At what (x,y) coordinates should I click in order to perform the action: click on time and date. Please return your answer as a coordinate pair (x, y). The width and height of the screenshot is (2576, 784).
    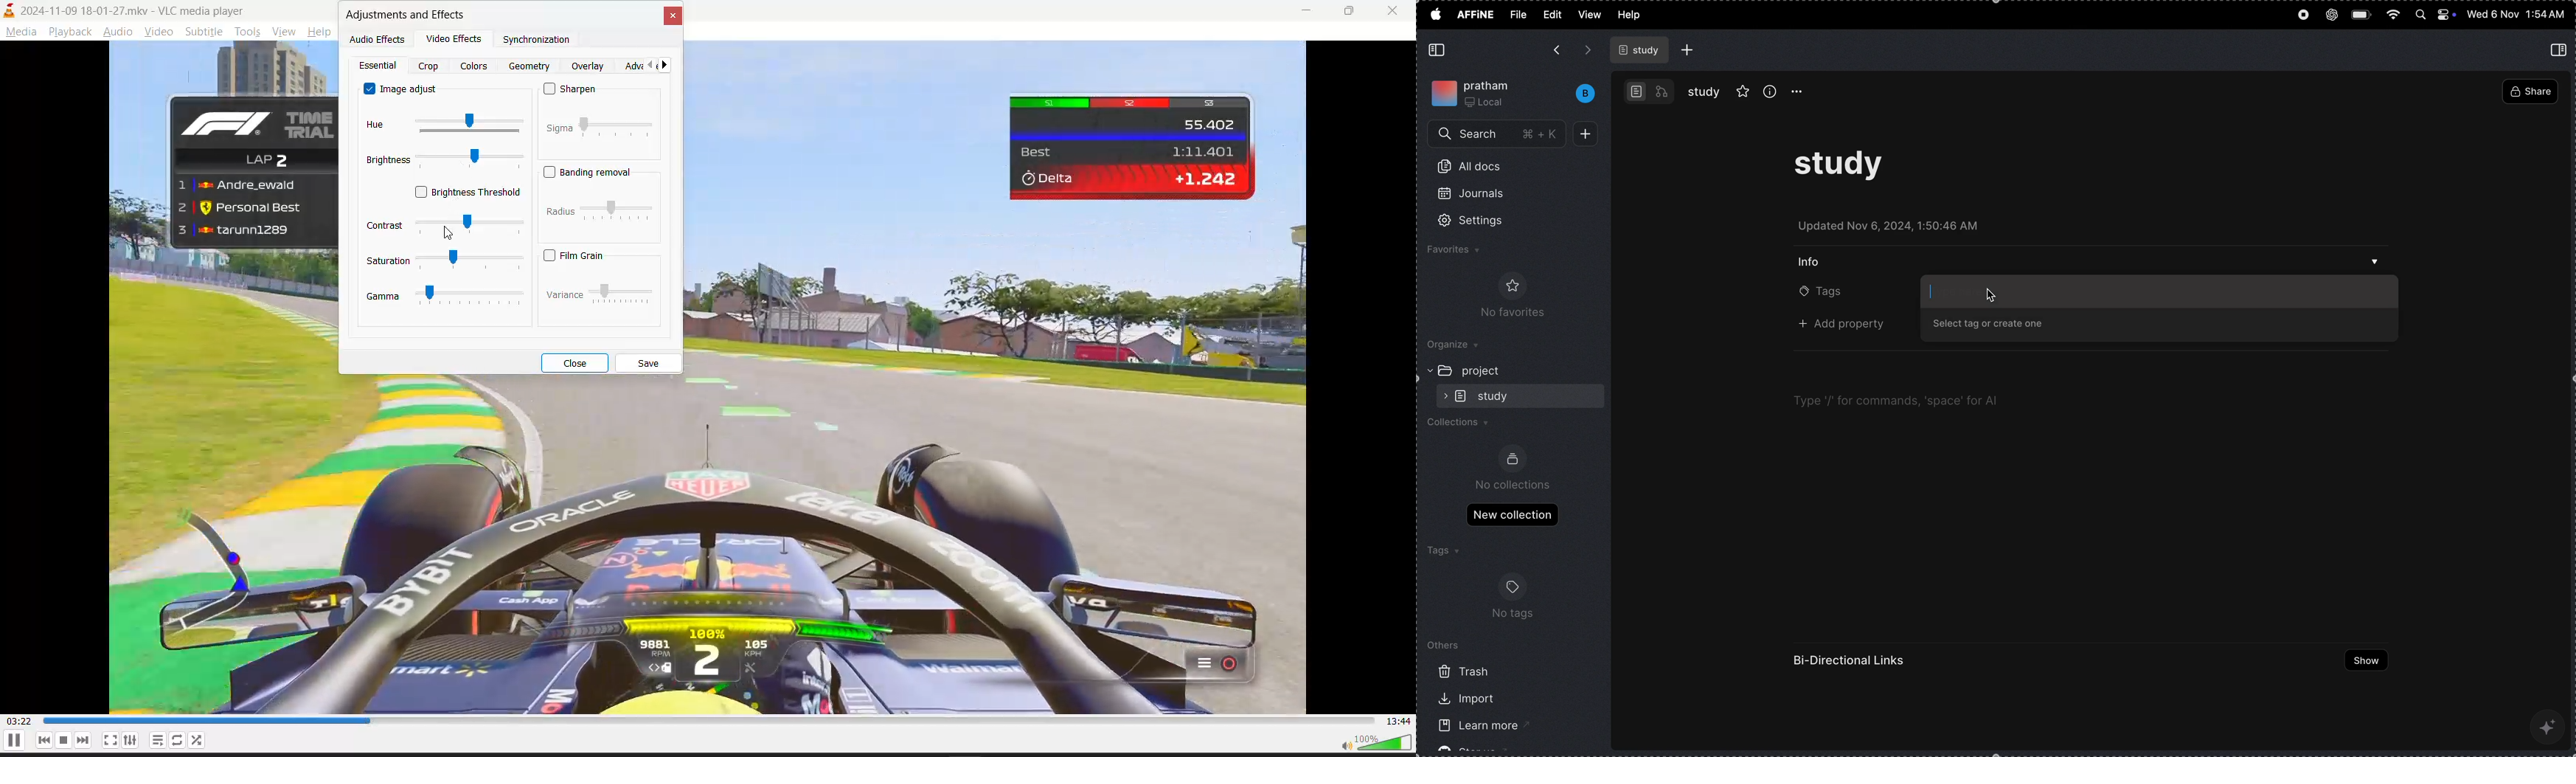
    Looking at the image, I should click on (2516, 15).